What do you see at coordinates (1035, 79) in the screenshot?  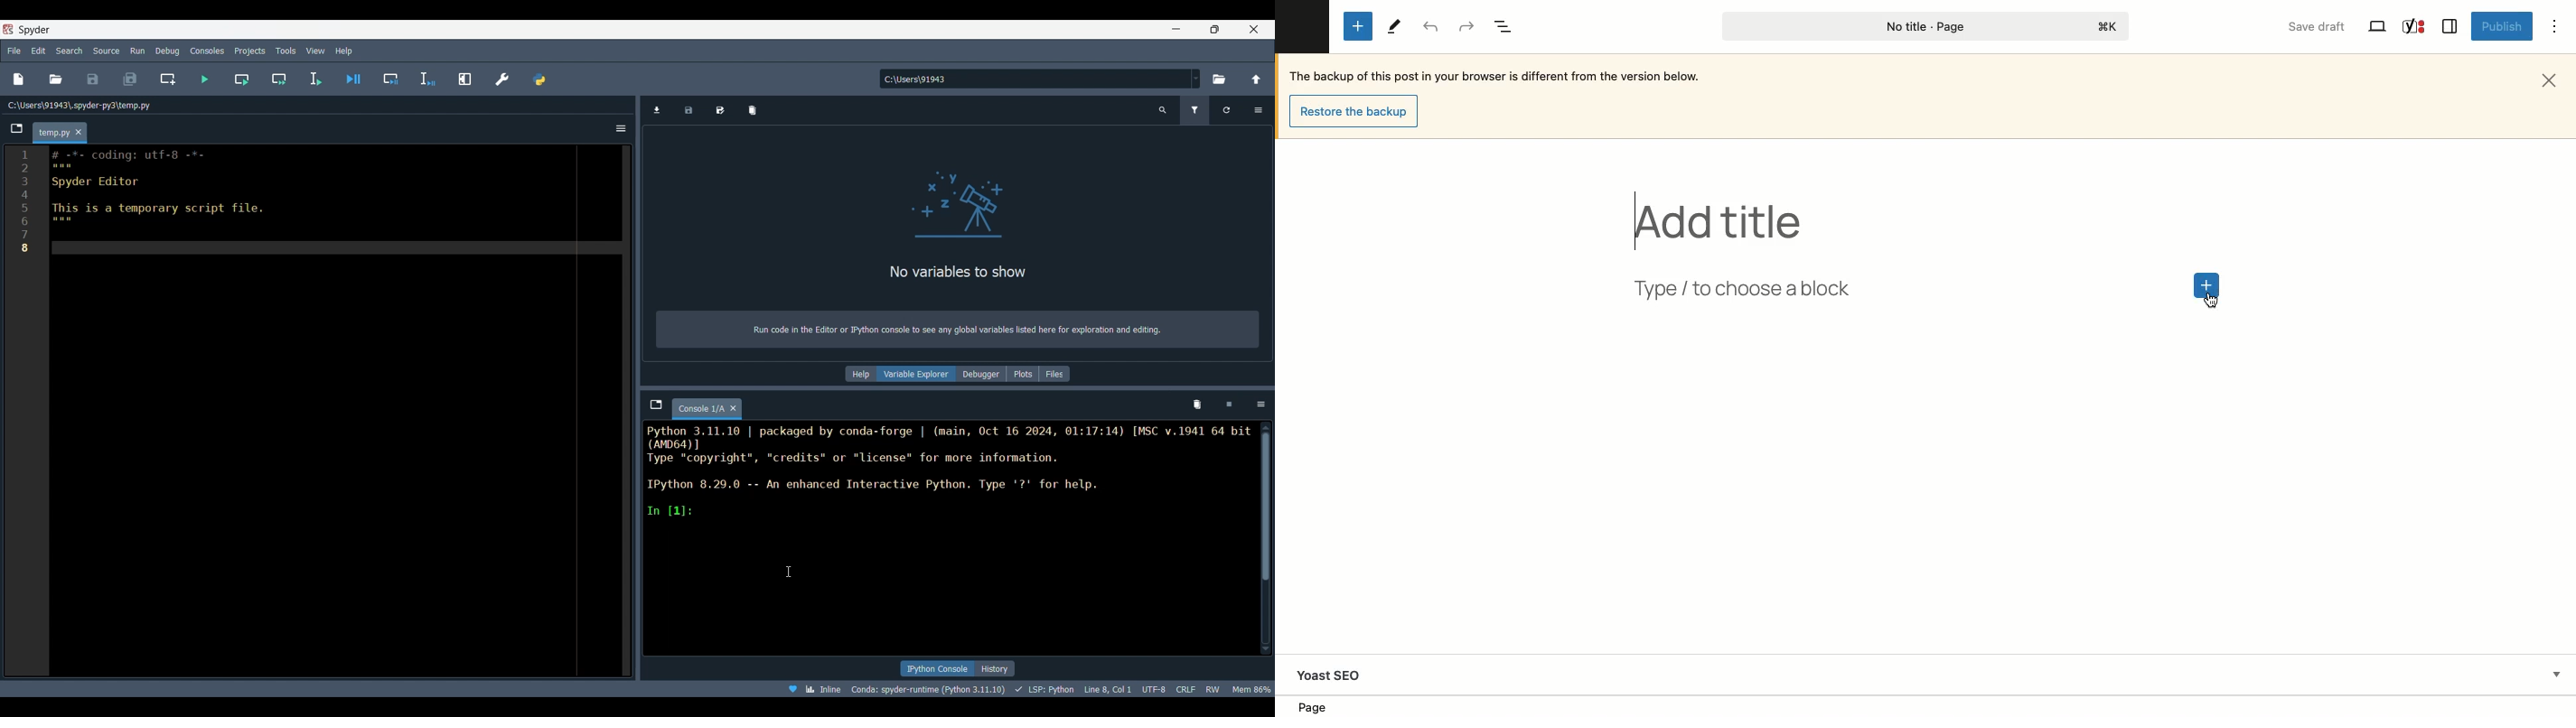 I see `Input location` at bounding box center [1035, 79].